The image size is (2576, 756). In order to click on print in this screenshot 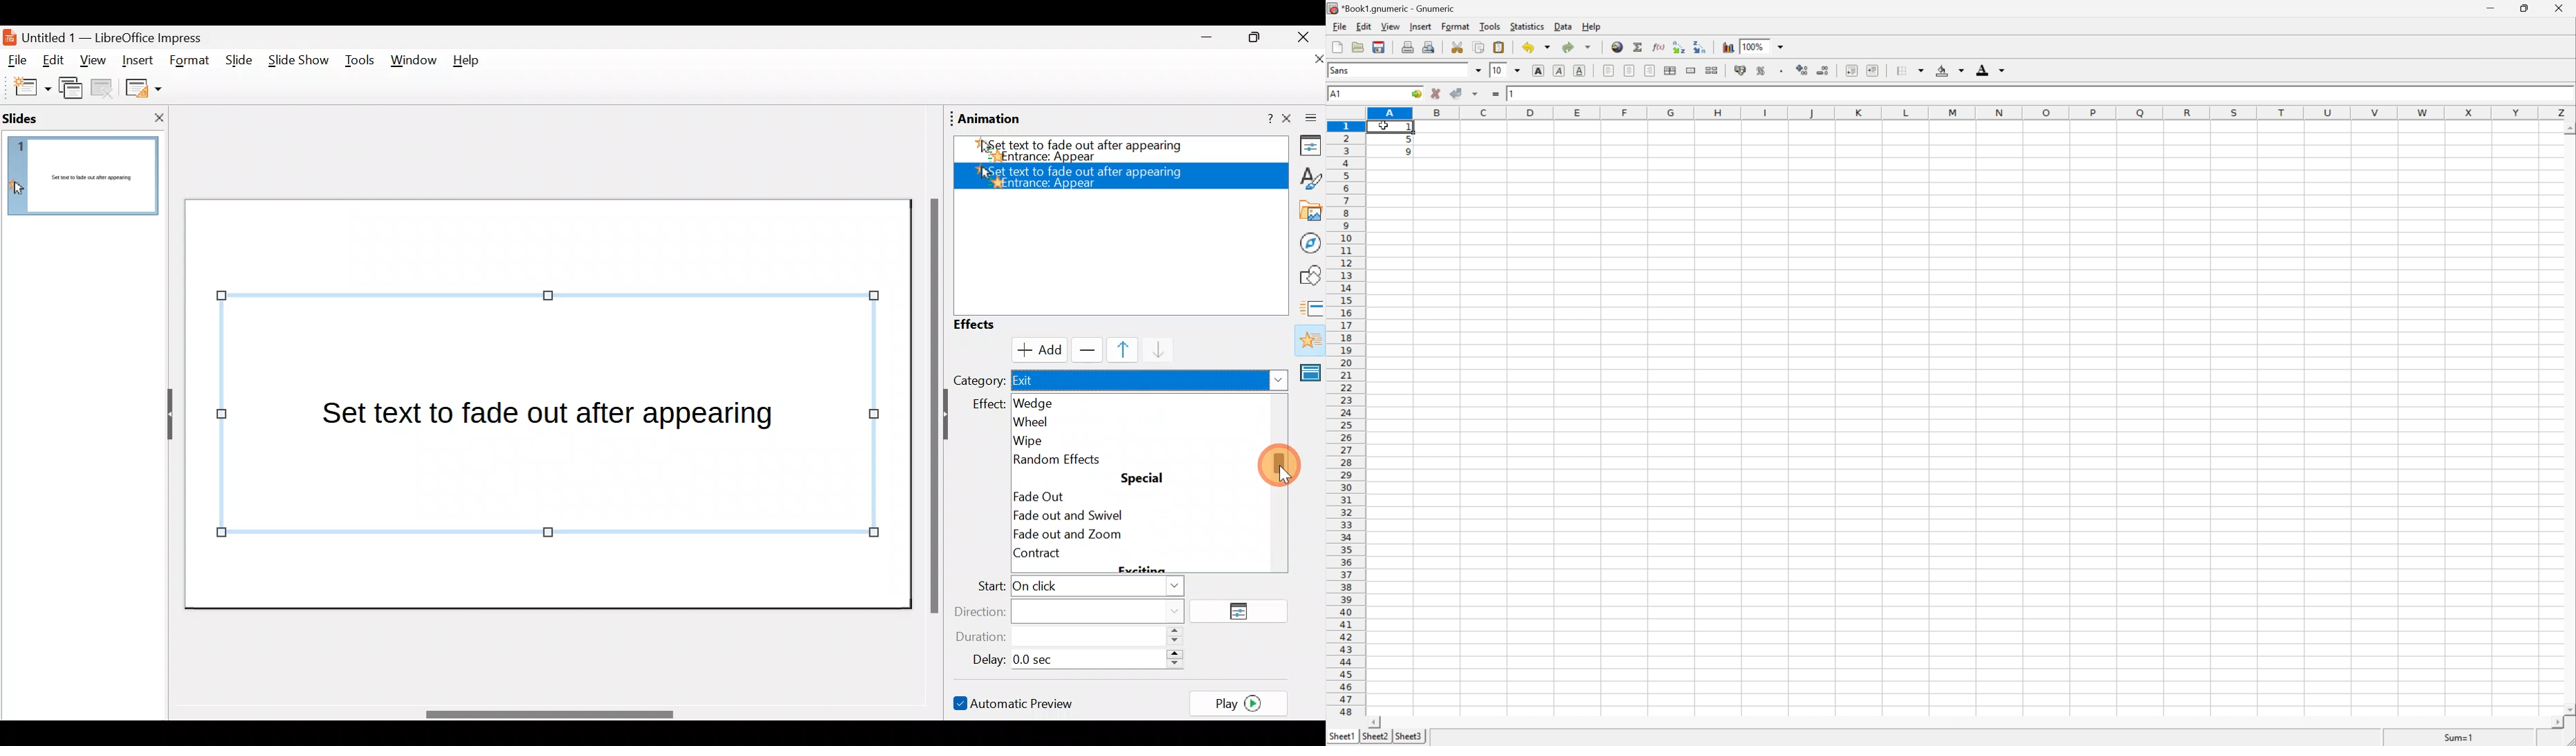, I will do `click(1406, 45)`.